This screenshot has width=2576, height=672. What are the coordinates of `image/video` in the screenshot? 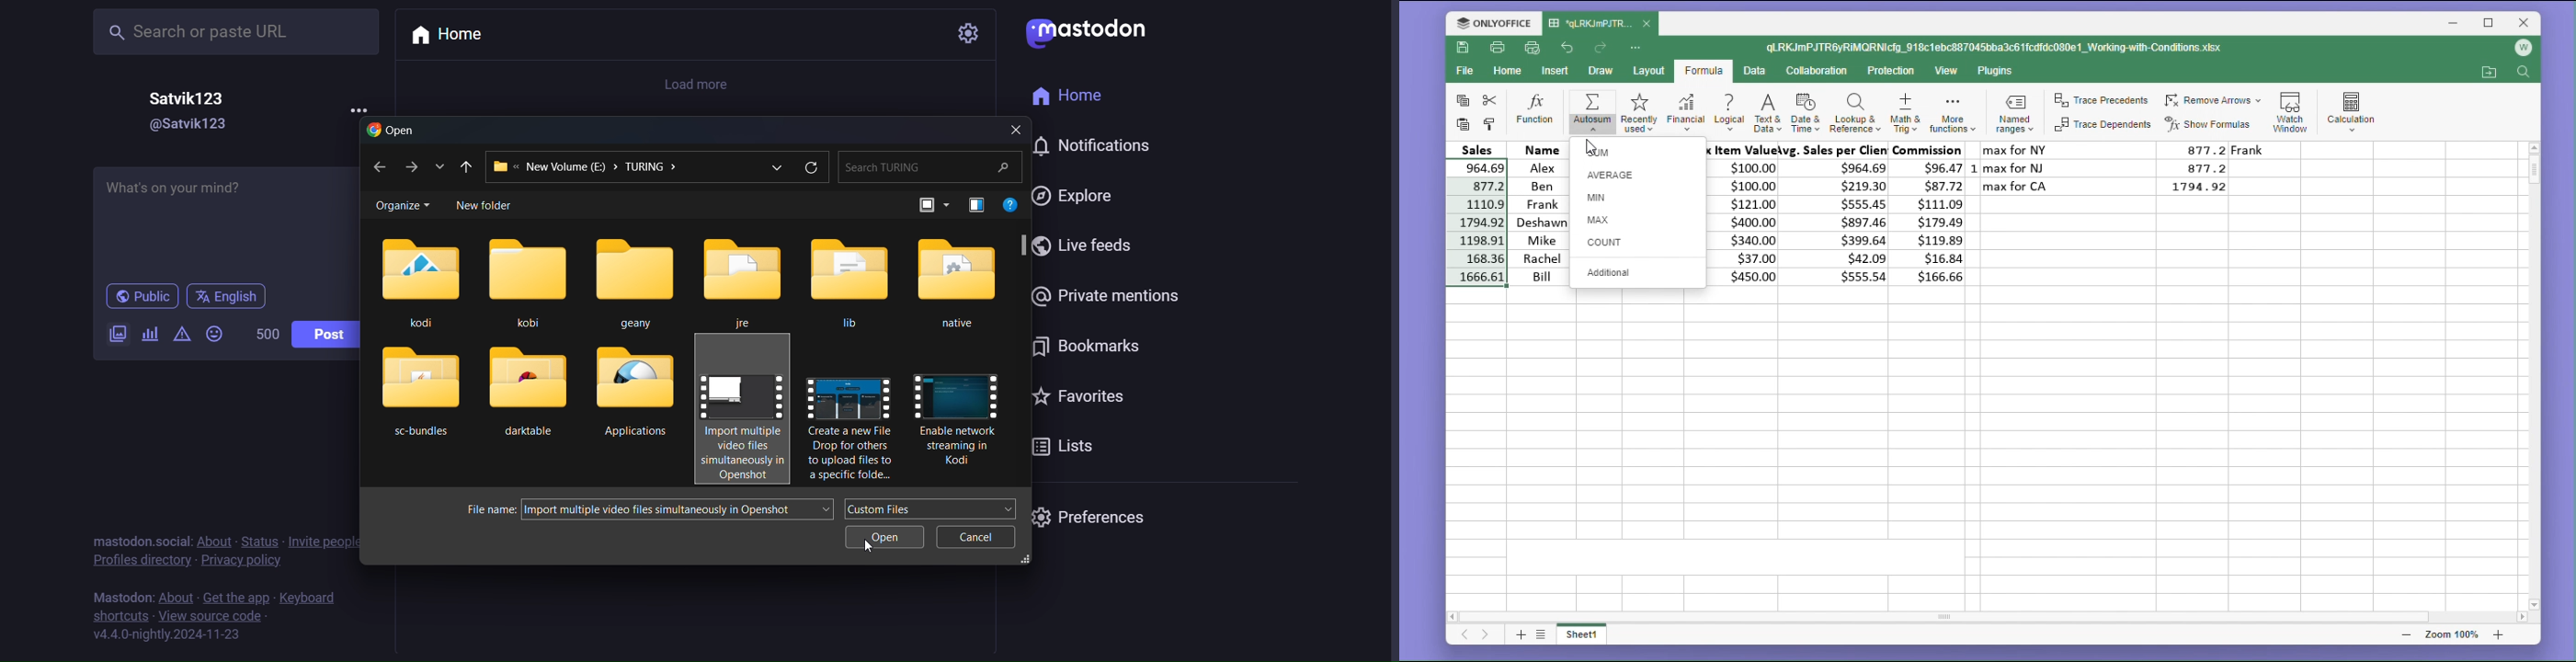 It's located at (113, 332).